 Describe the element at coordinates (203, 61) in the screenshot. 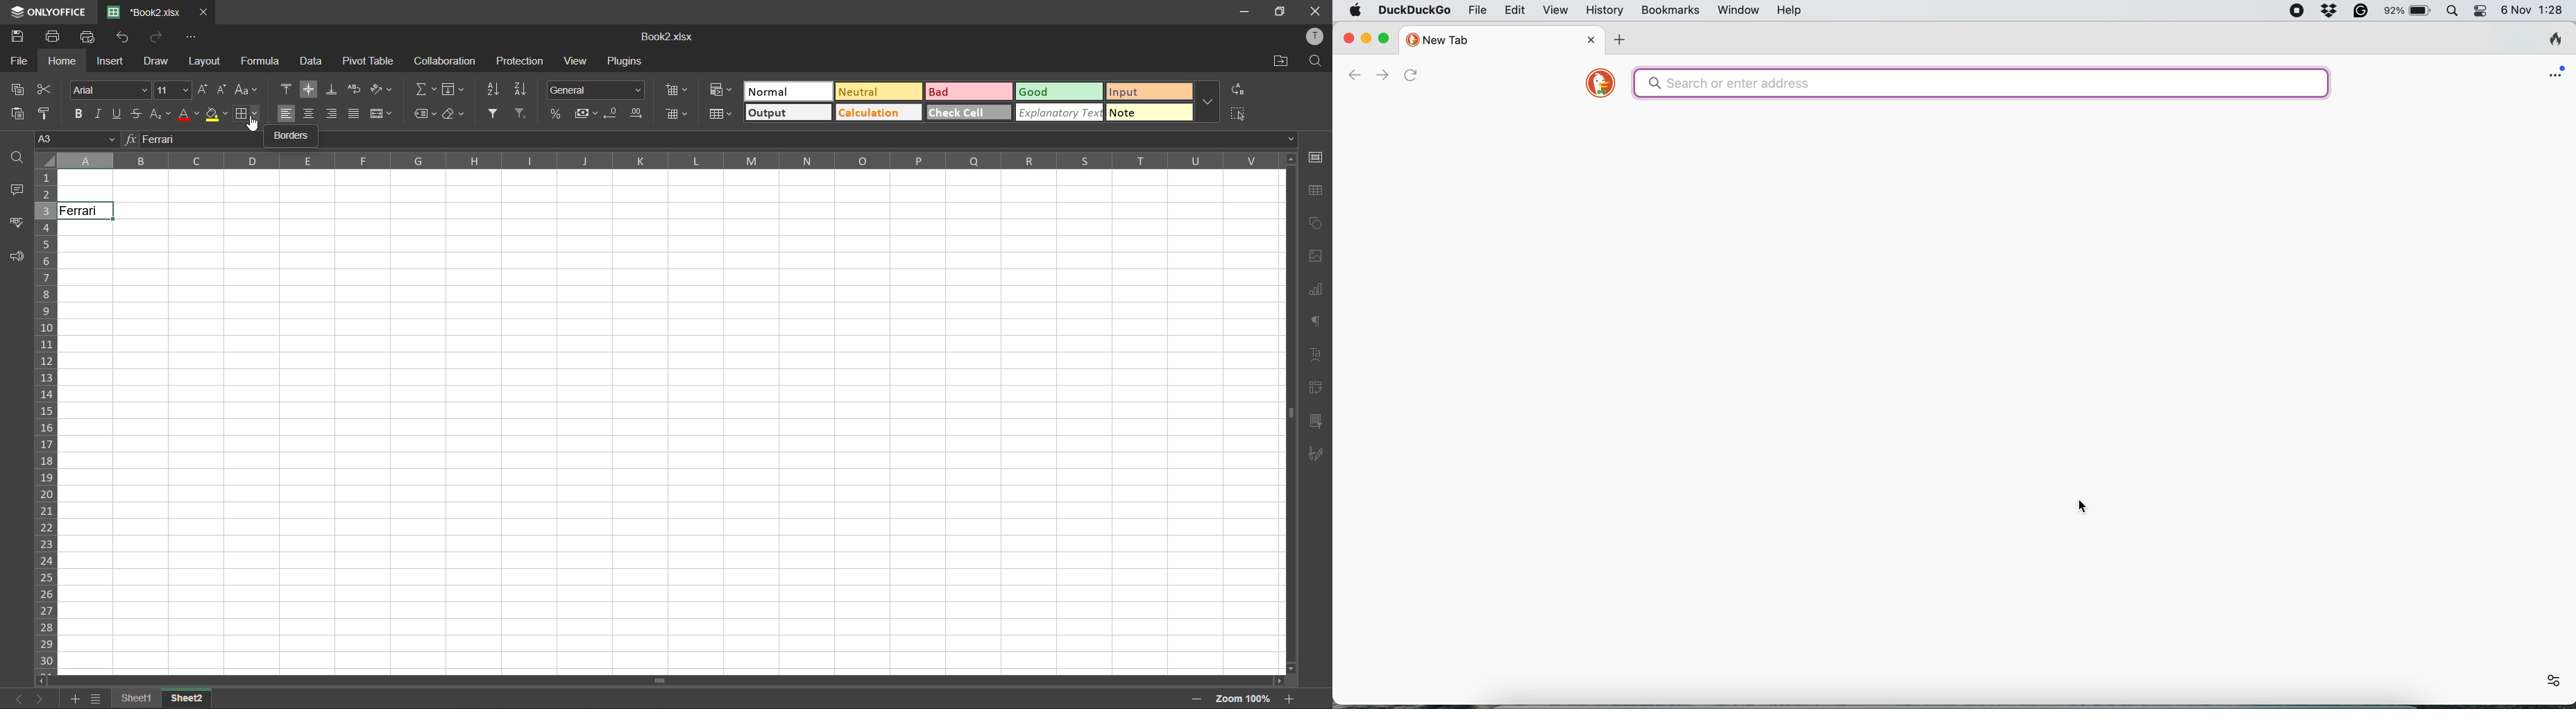

I see `layout` at that location.